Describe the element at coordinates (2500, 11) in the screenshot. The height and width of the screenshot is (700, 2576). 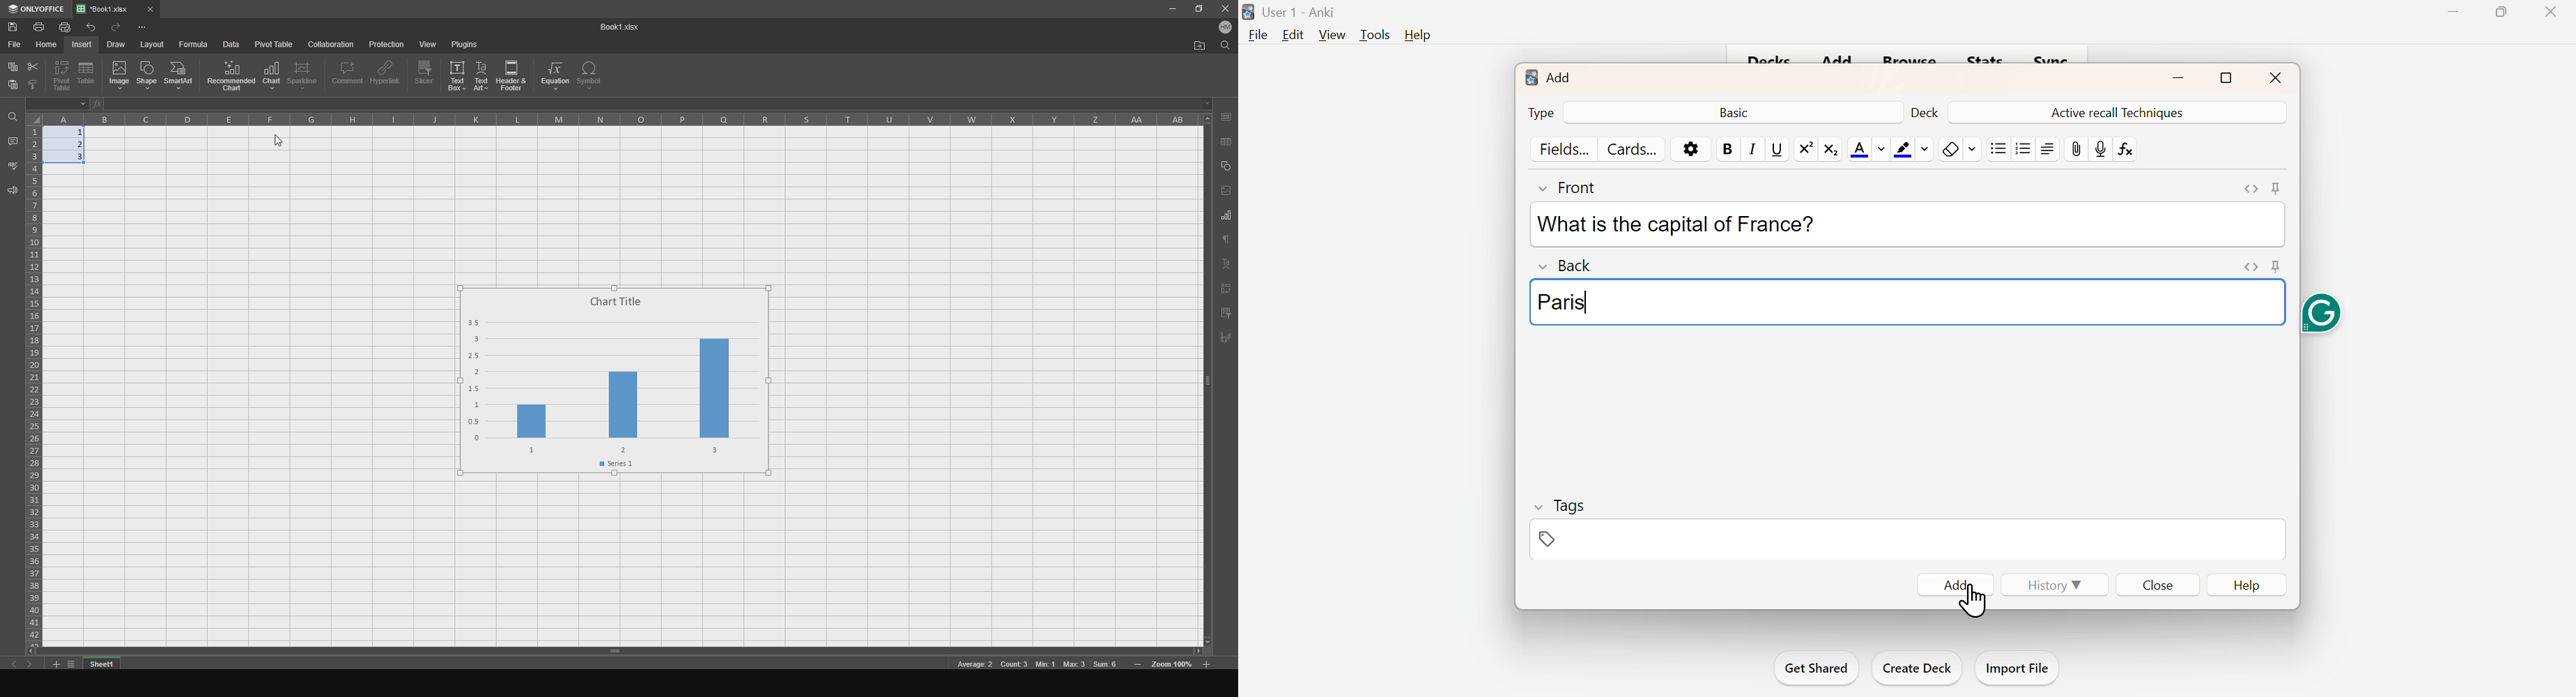
I see `Maximise` at that location.